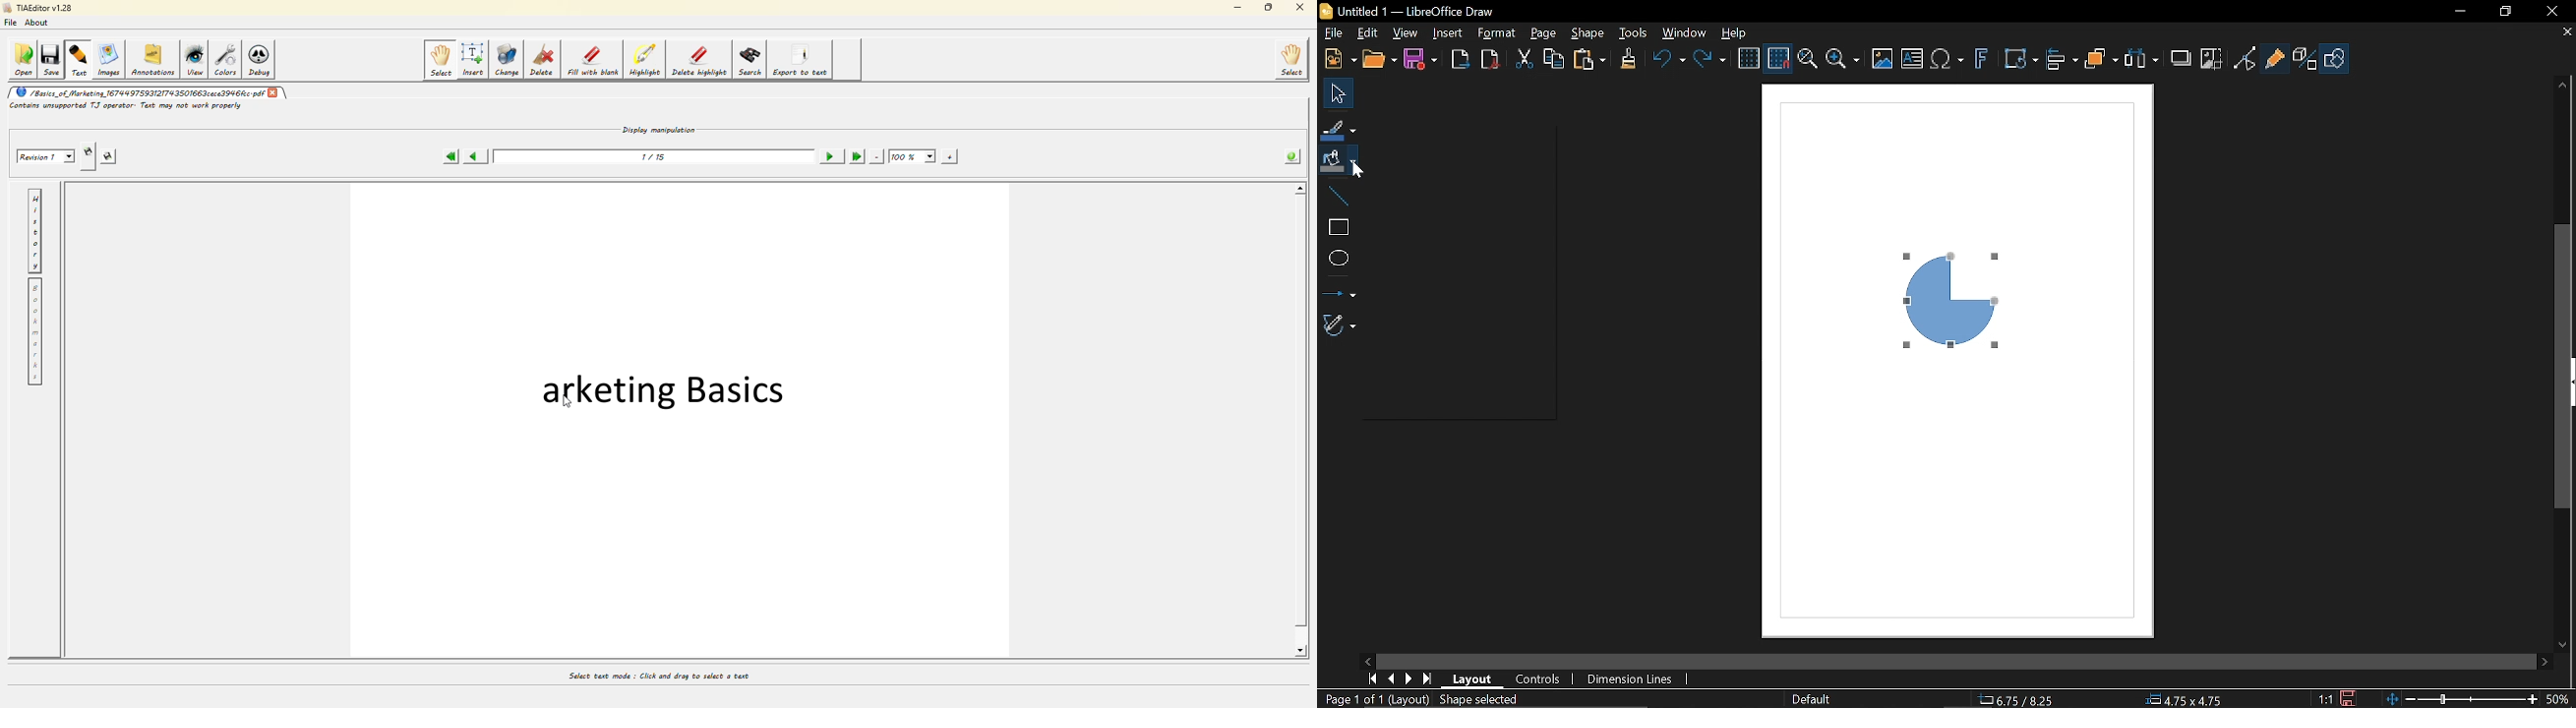  What do you see at coordinates (2334, 58) in the screenshot?
I see `Show draw functions` at bounding box center [2334, 58].